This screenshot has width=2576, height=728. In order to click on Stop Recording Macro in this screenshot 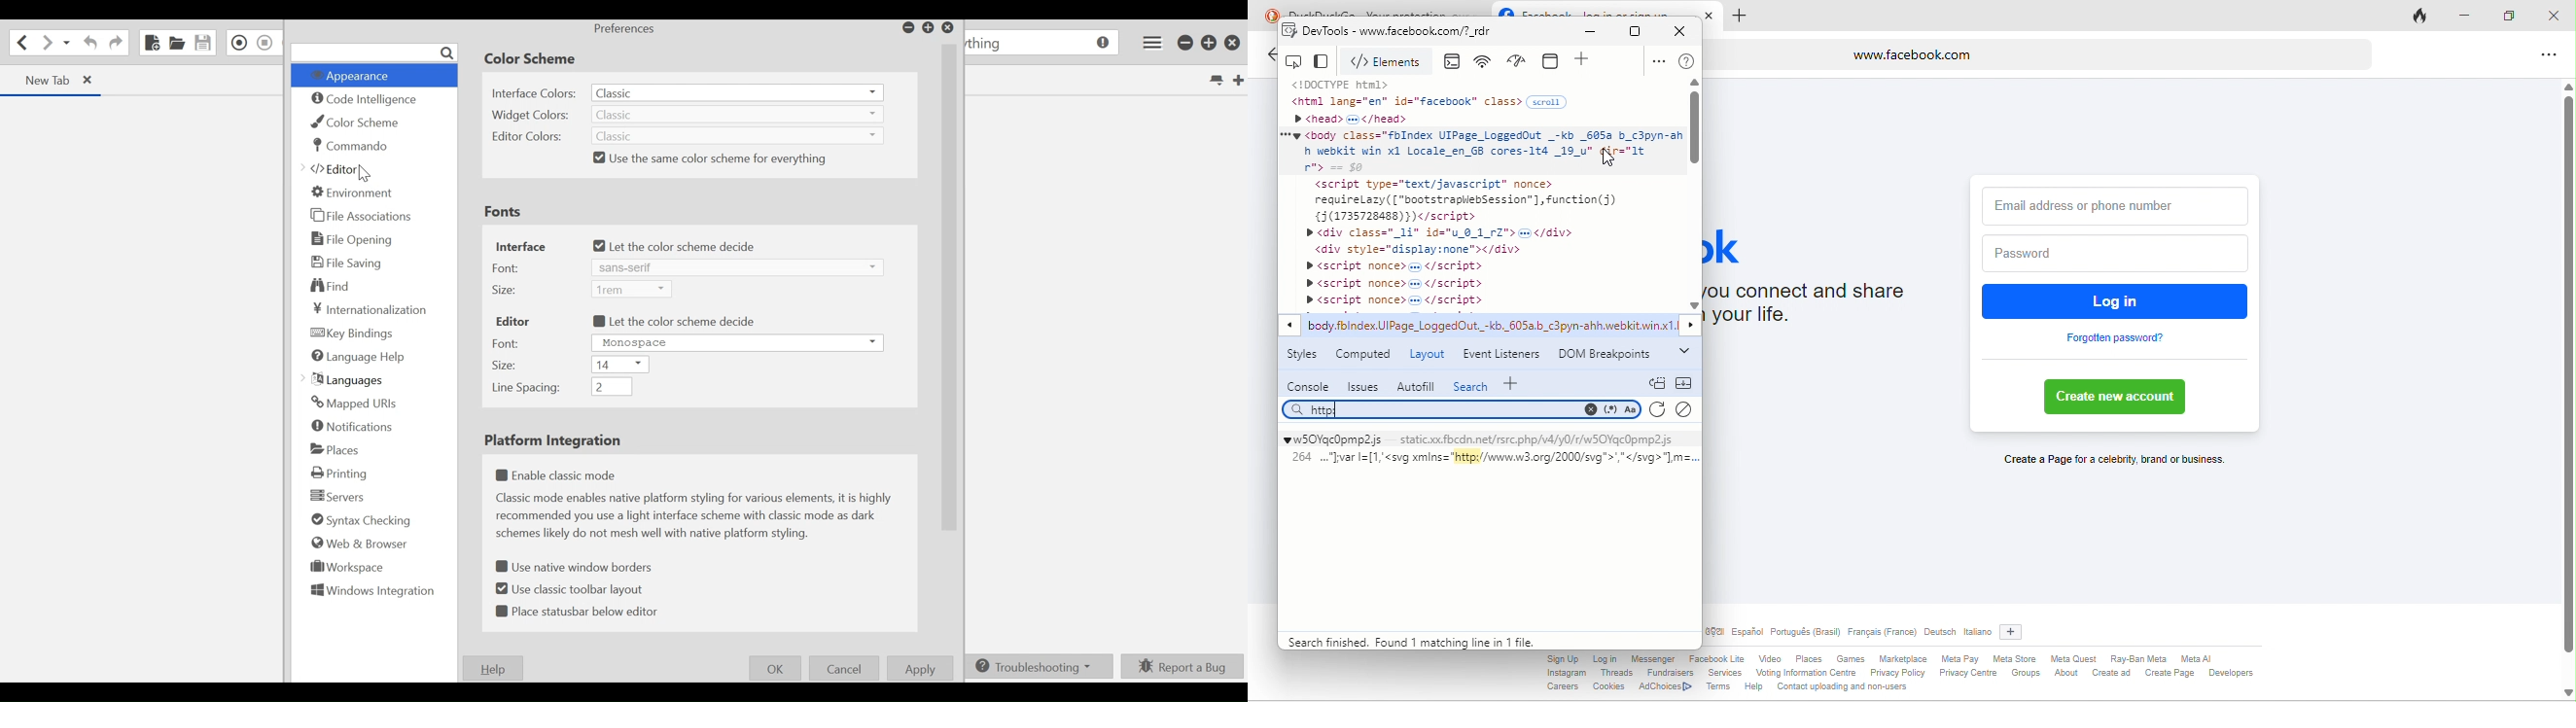, I will do `click(265, 42)`.